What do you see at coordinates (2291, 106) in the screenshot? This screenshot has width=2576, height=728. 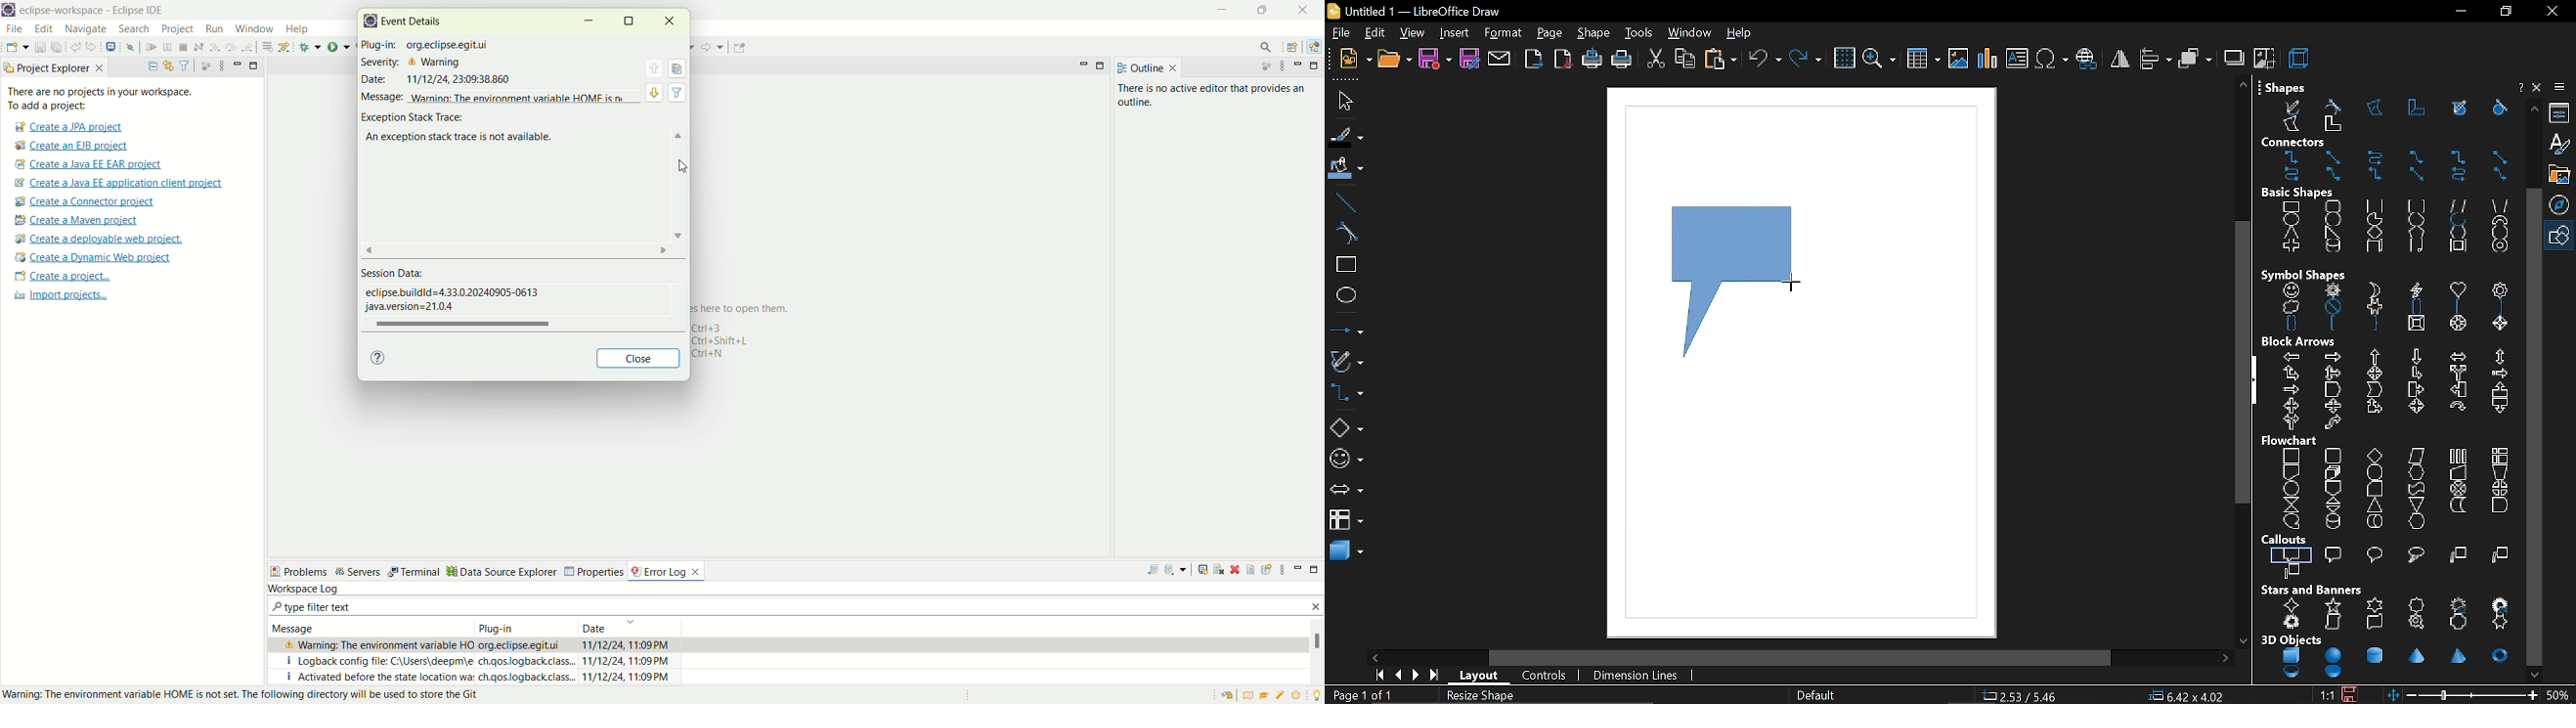 I see `free form line` at bounding box center [2291, 106].